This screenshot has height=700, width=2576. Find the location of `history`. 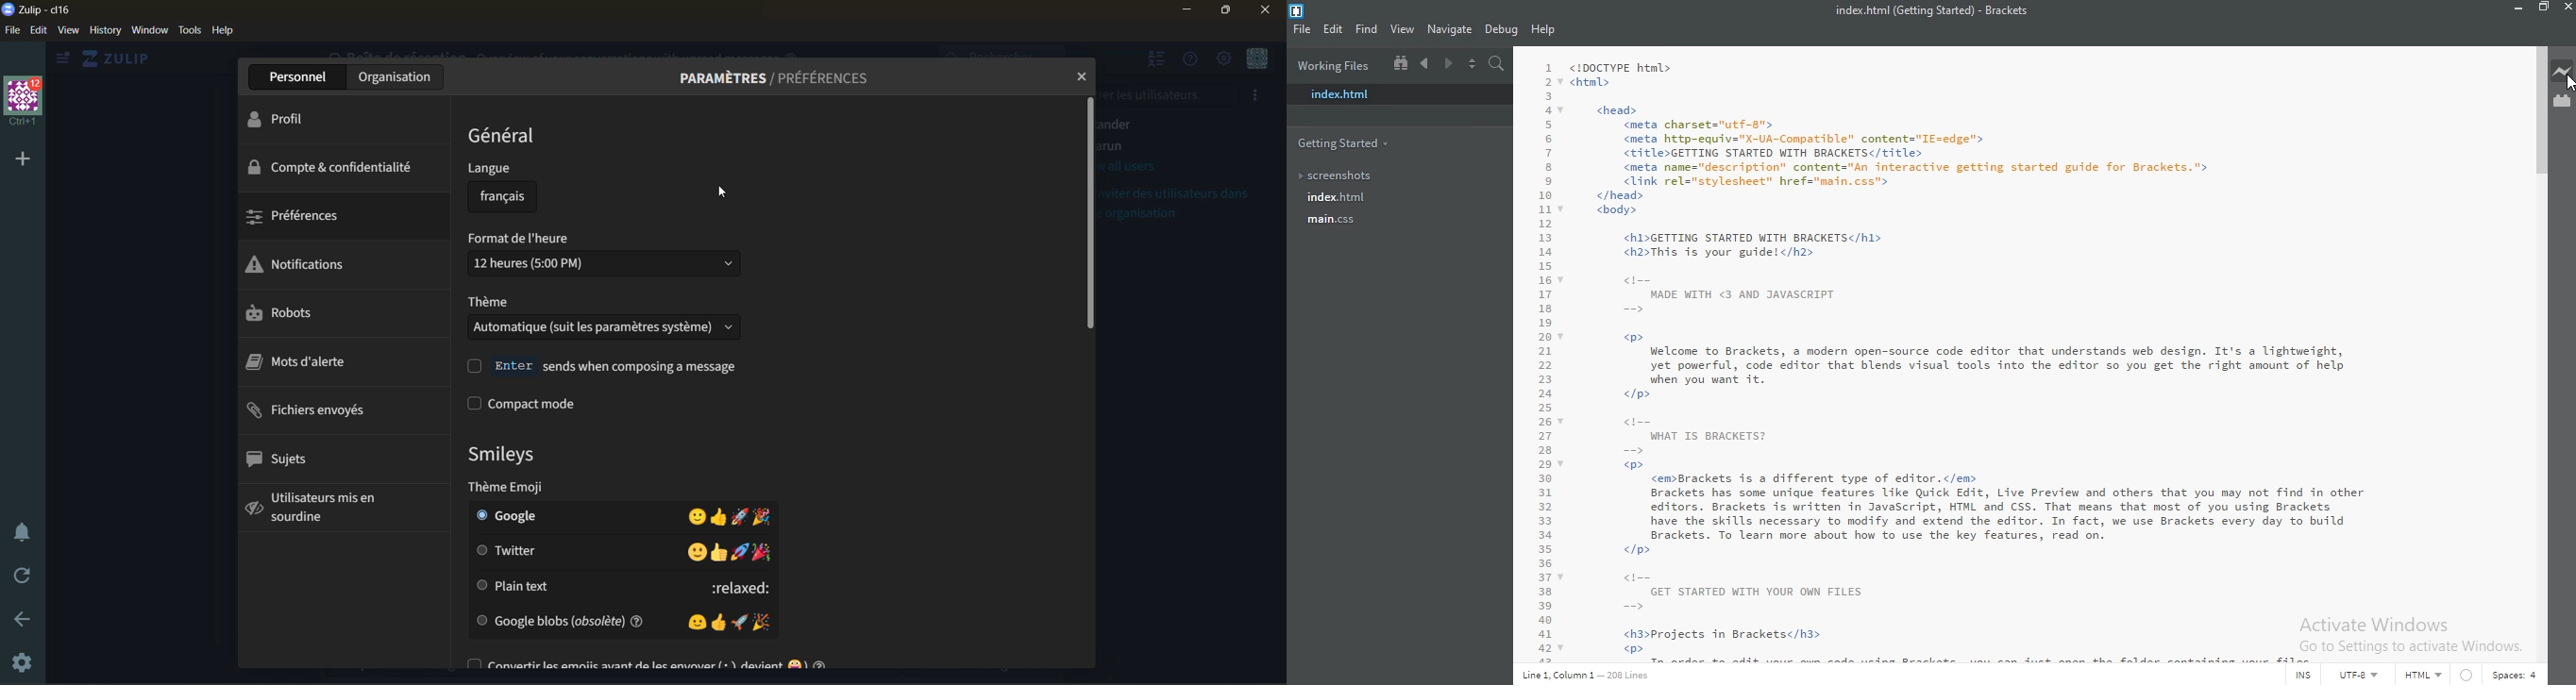

history is located at coordinates (105, 34).